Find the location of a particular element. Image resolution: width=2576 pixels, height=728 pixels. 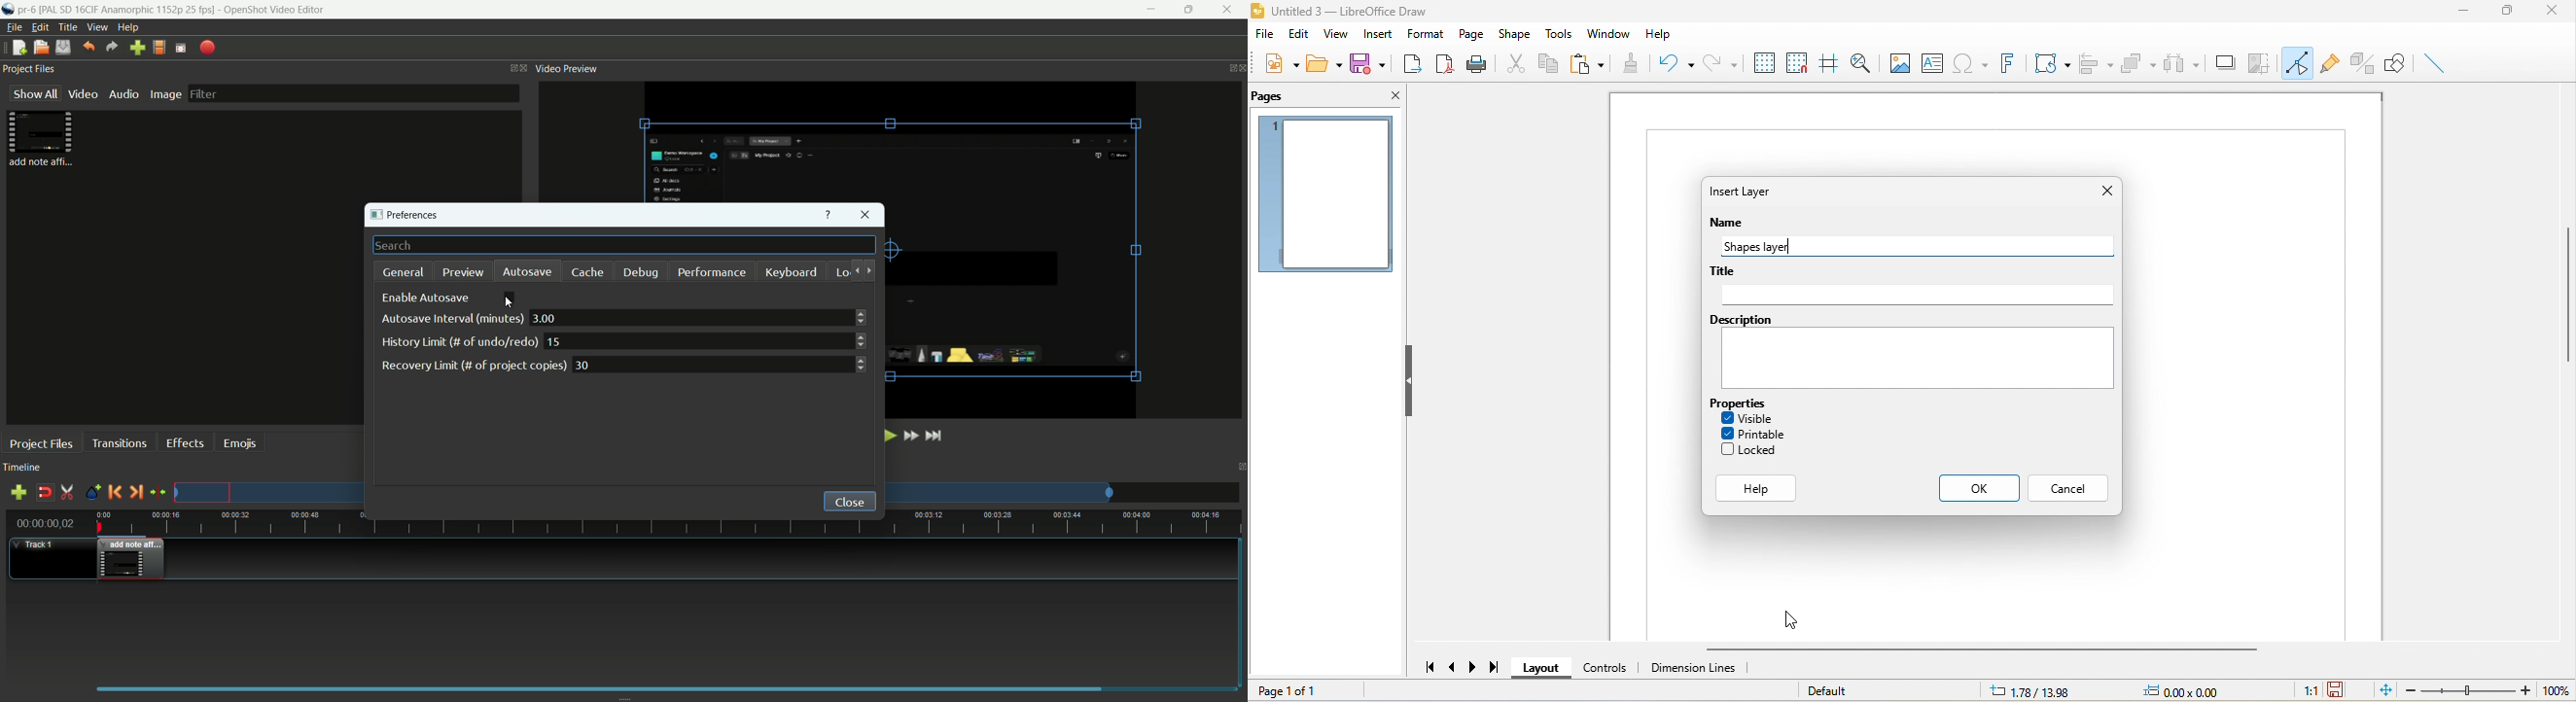

format is located at coordinates (1424, 34).